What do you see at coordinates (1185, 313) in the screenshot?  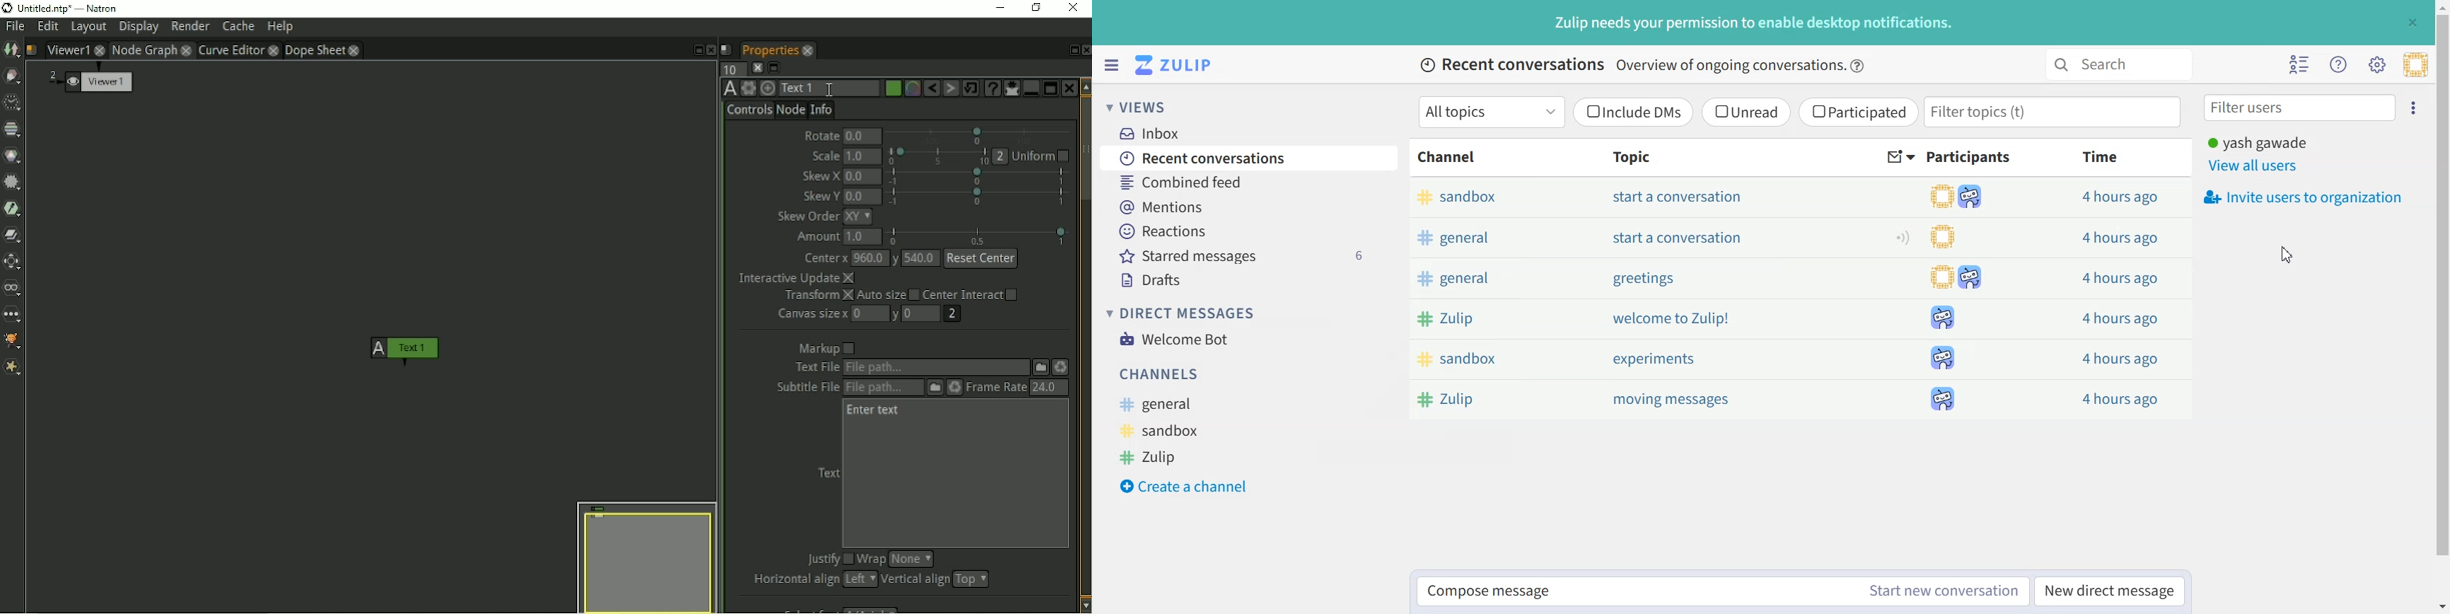 I see `Direct Messages` at bounding box center [1185, 313].